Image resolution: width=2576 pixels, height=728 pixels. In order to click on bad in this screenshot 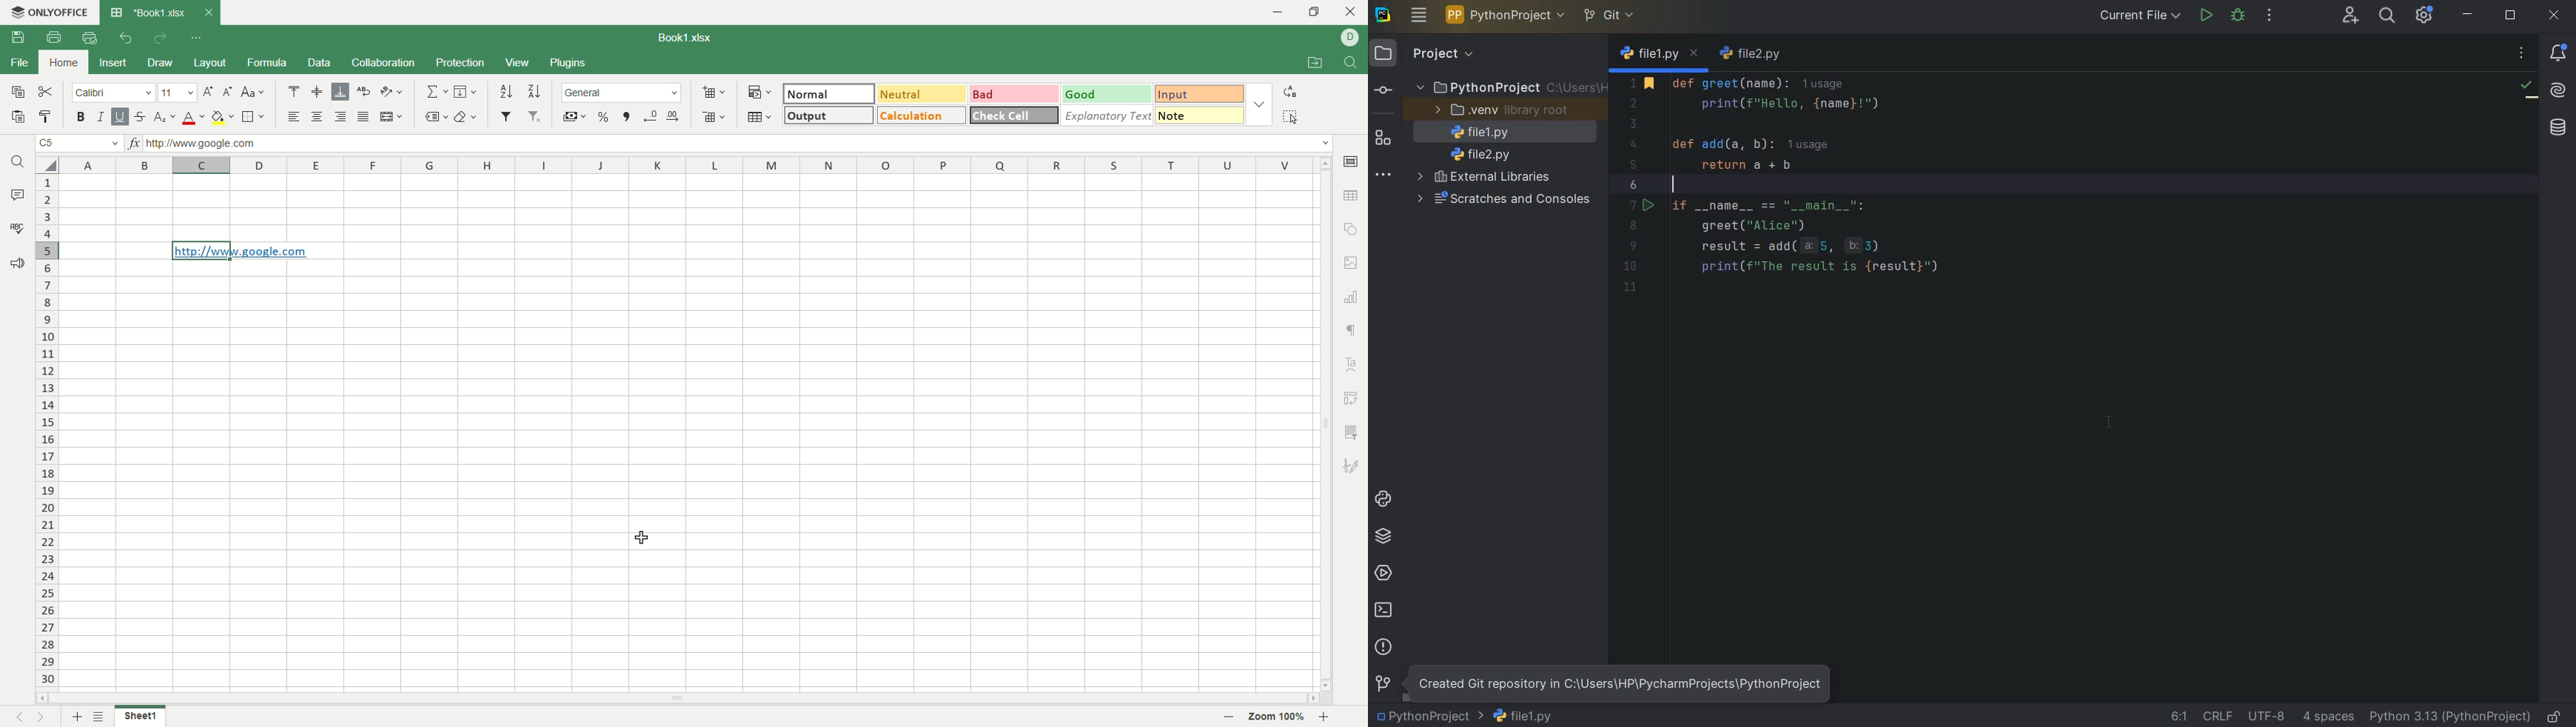, I will do `click(1013, 94)`.